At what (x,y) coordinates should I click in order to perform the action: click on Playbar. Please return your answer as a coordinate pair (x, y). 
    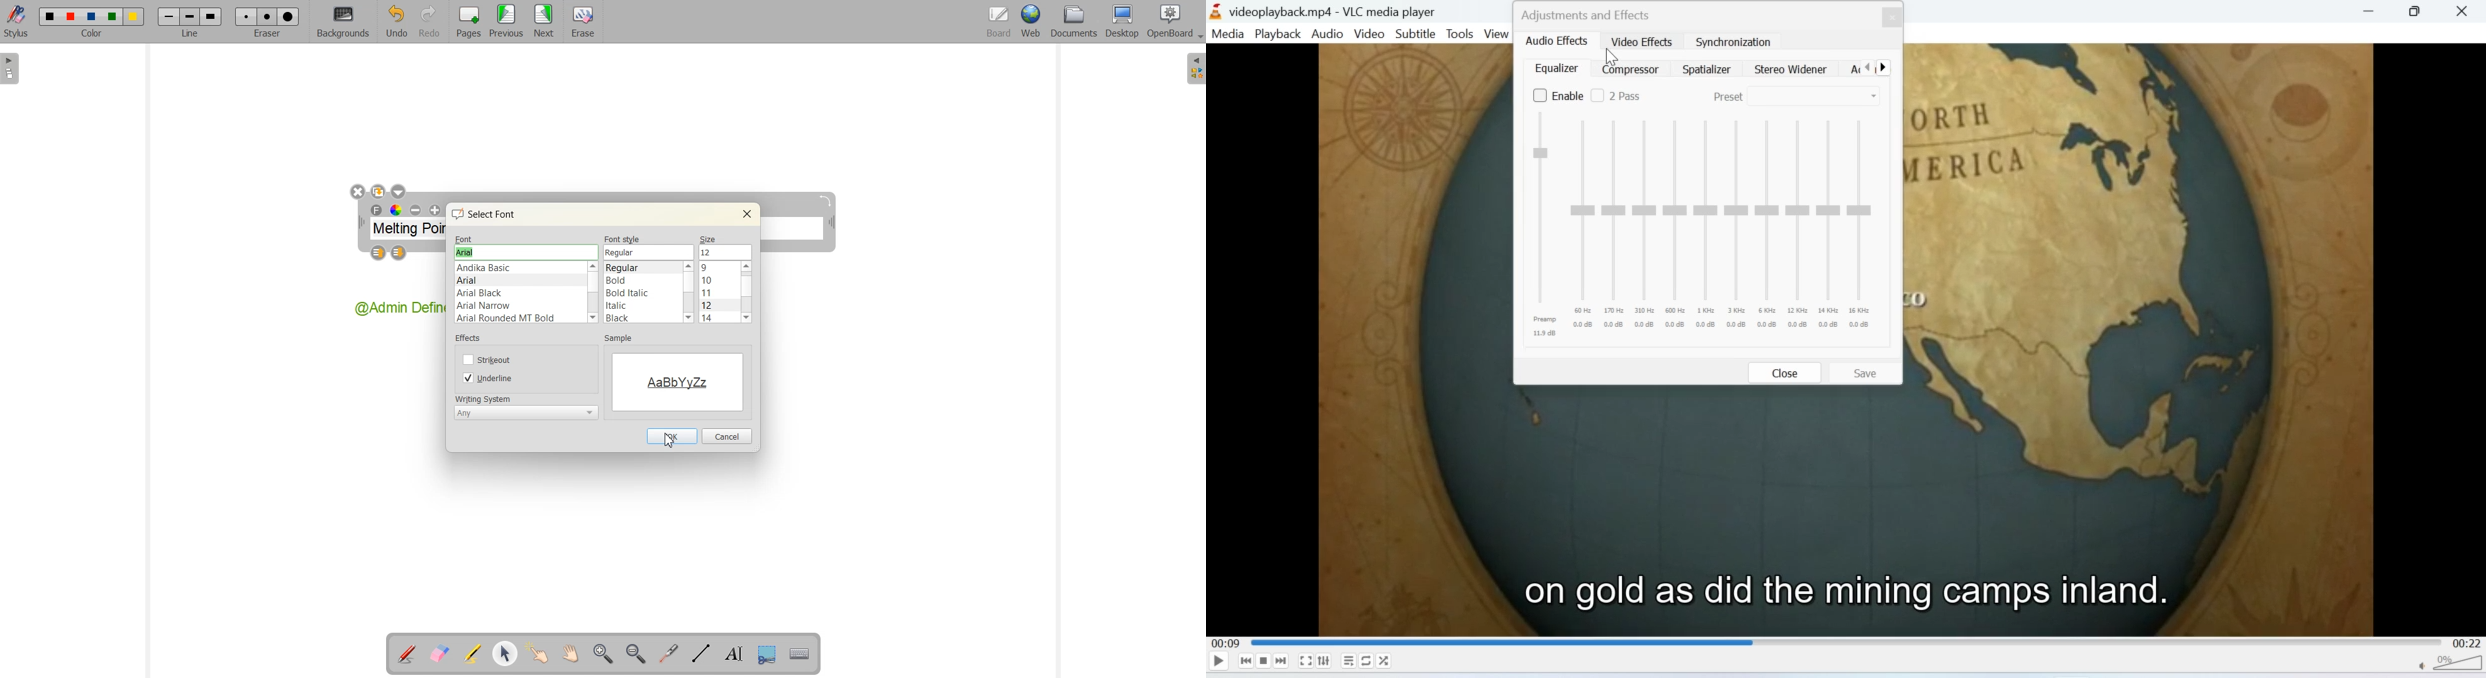
    Looking at the image, I should click on (1848, 642).